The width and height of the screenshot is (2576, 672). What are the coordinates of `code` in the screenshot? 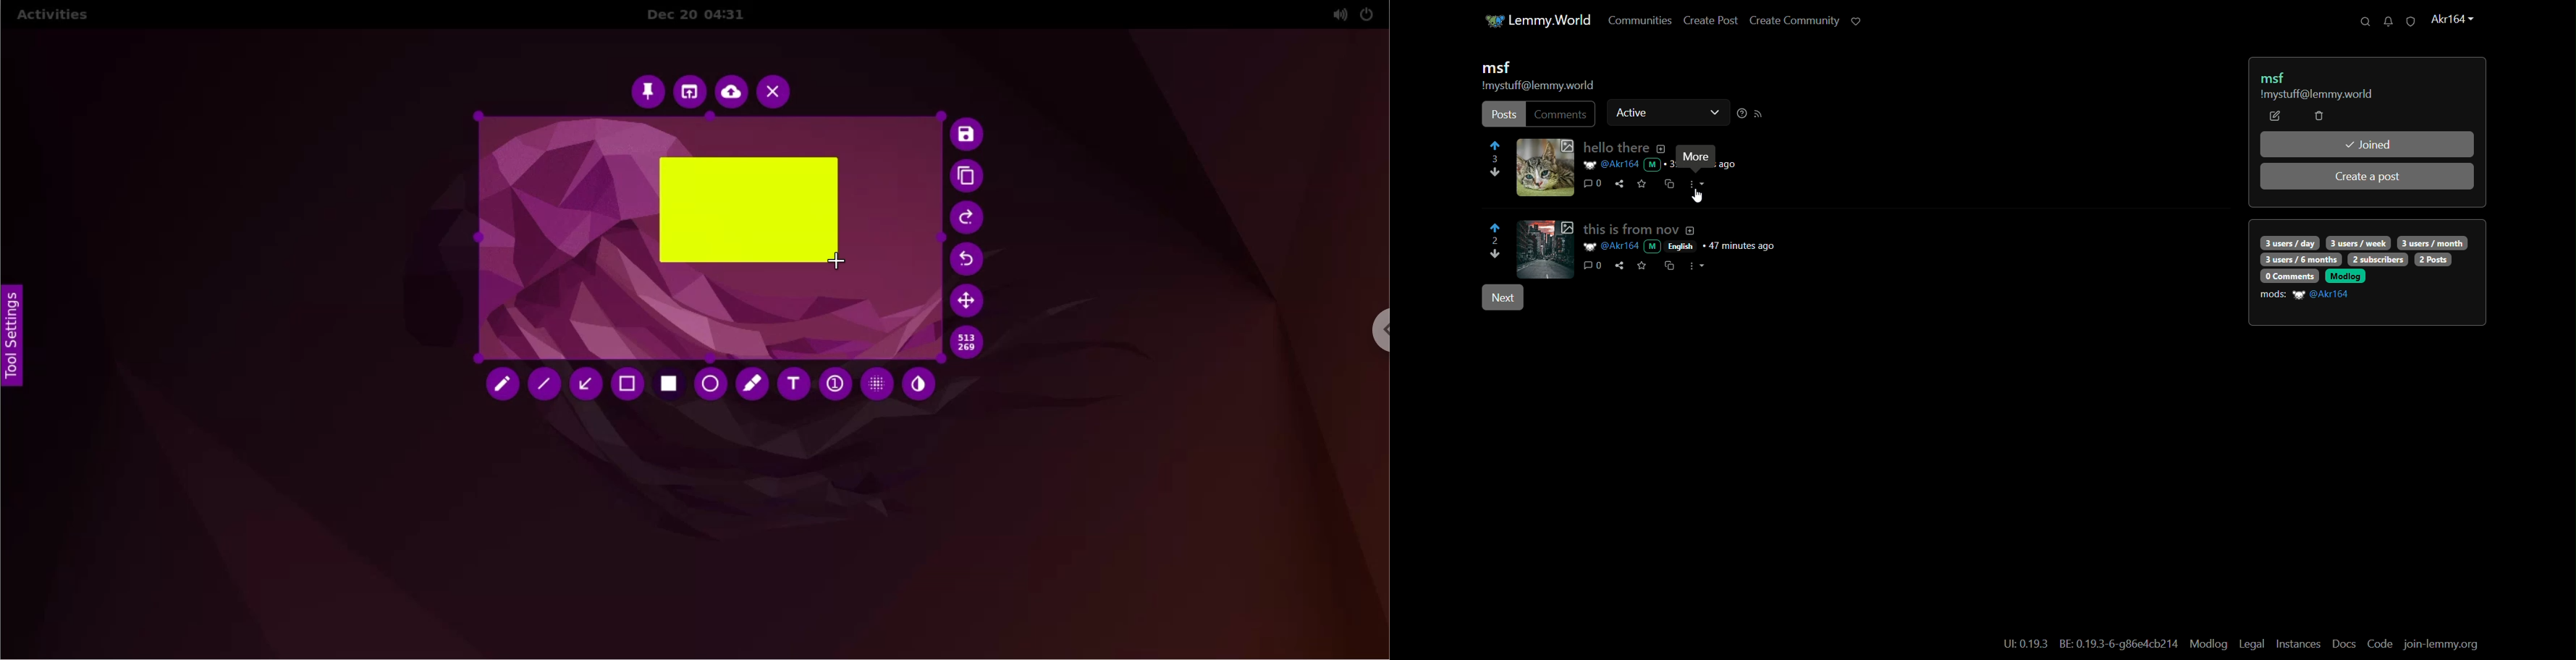 It's located at (2380, 645).